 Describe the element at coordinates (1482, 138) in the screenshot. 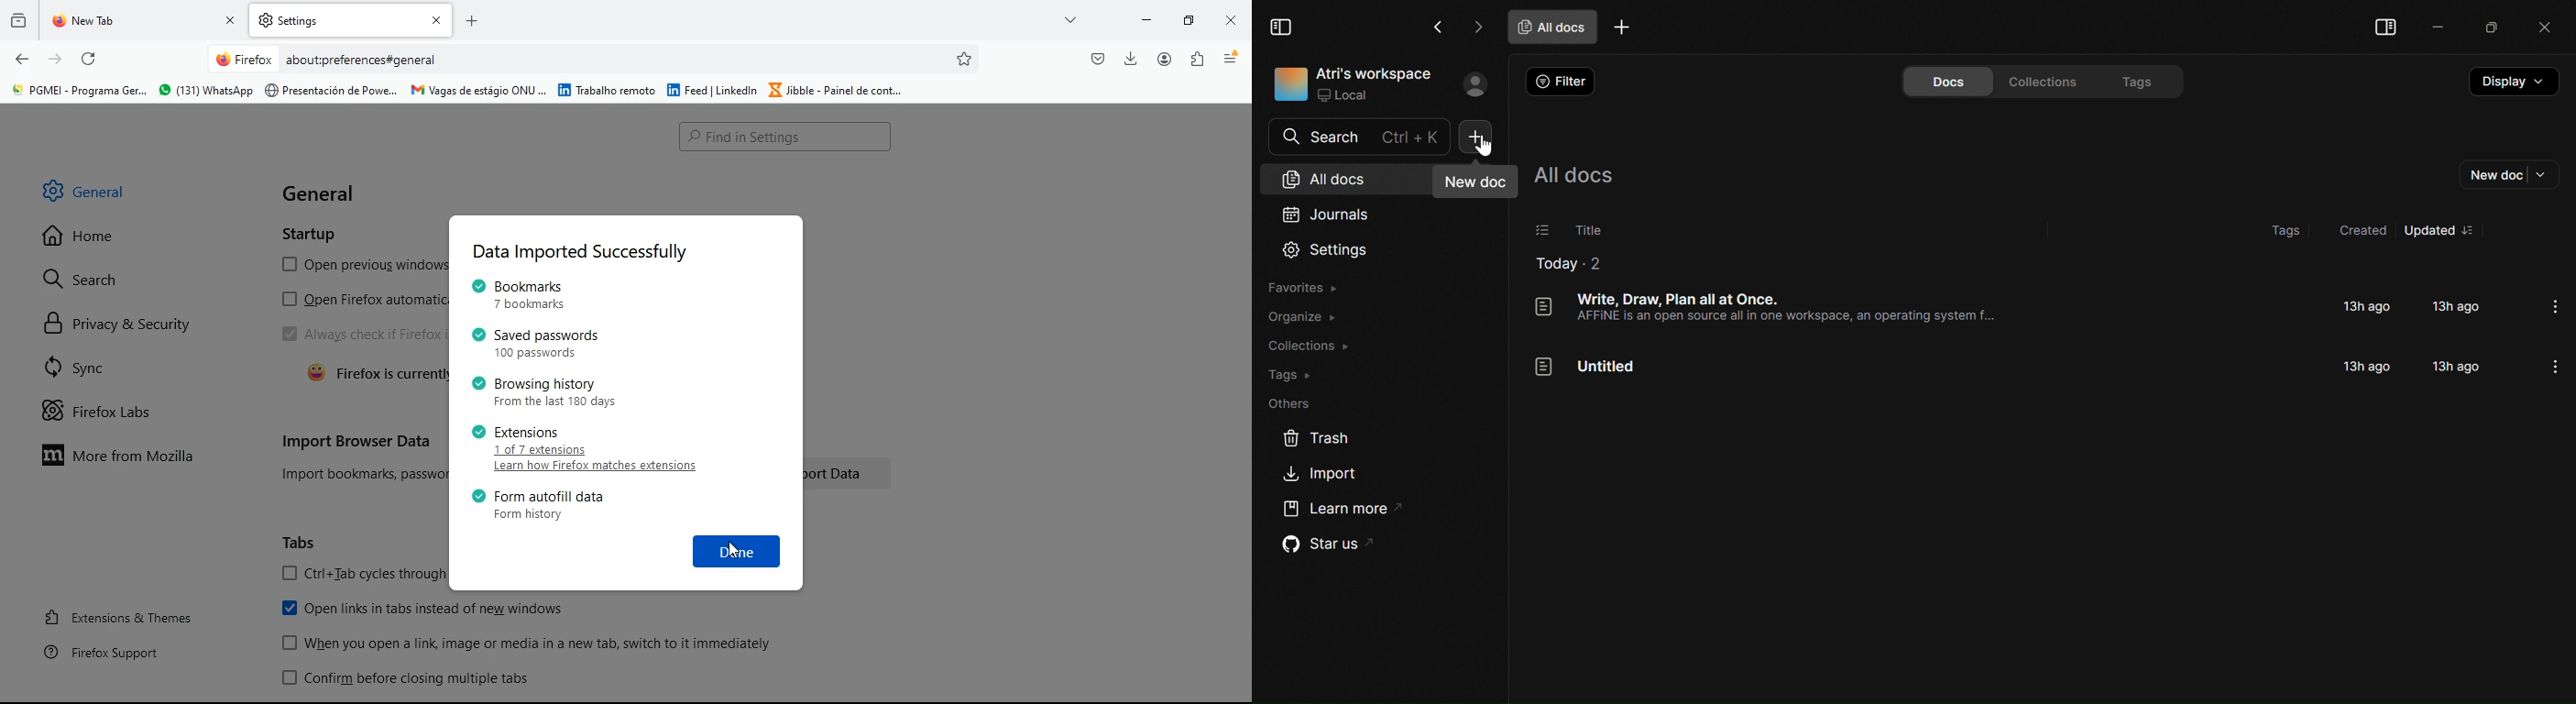

I see `New doc` at that location.